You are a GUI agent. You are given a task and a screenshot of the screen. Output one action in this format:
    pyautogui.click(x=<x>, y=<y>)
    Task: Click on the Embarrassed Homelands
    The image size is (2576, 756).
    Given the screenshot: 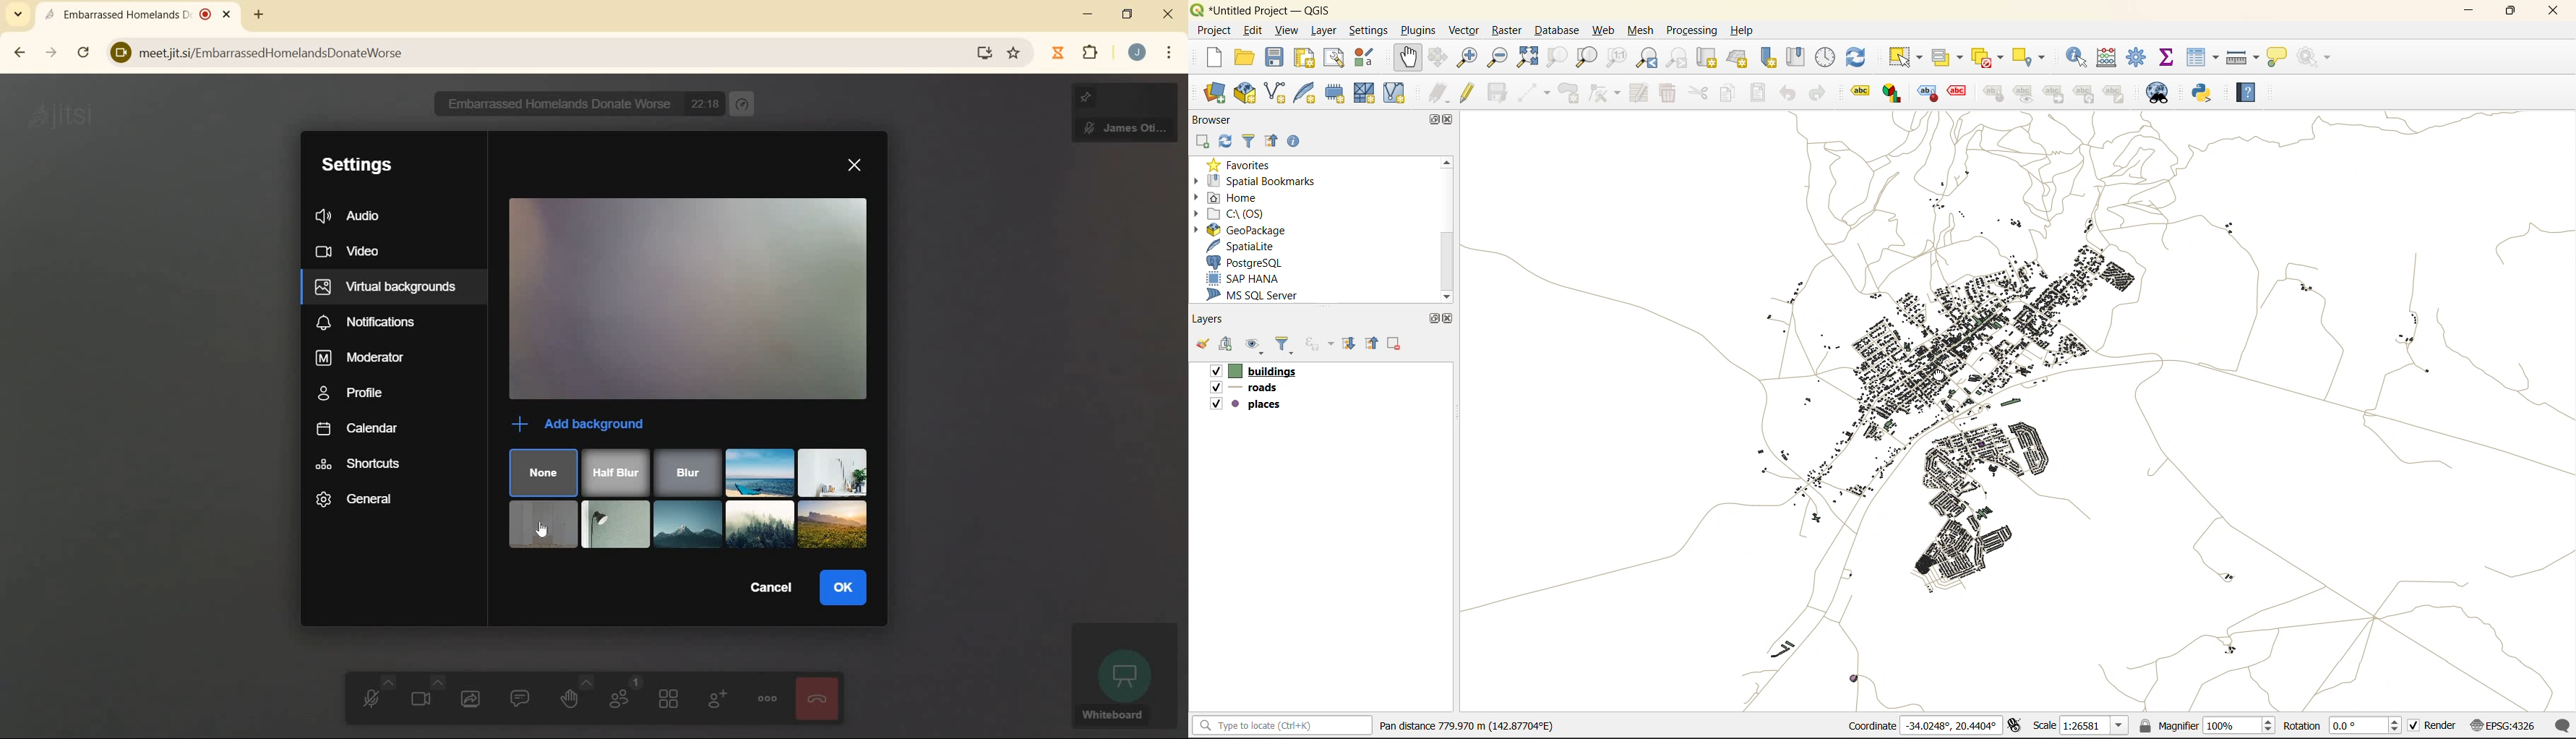 What is the action you would take?
    pyautogui.click(x=137, y=13)
    